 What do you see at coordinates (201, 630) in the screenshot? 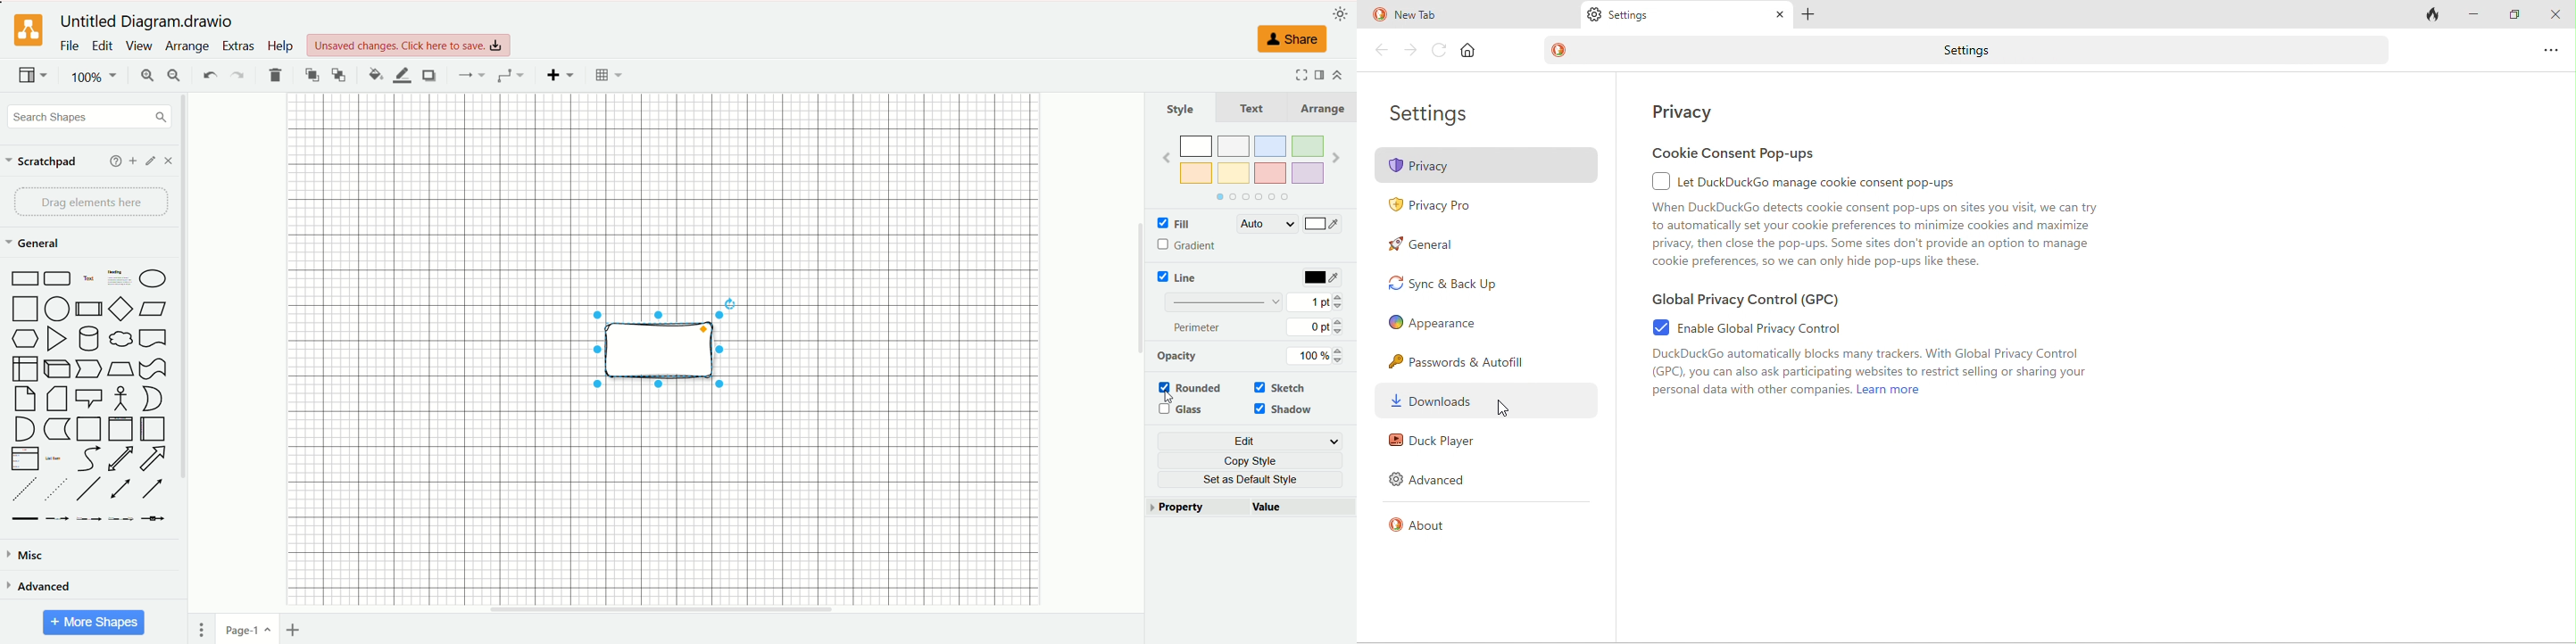
I see `pages` at bounding box center [201, 630].